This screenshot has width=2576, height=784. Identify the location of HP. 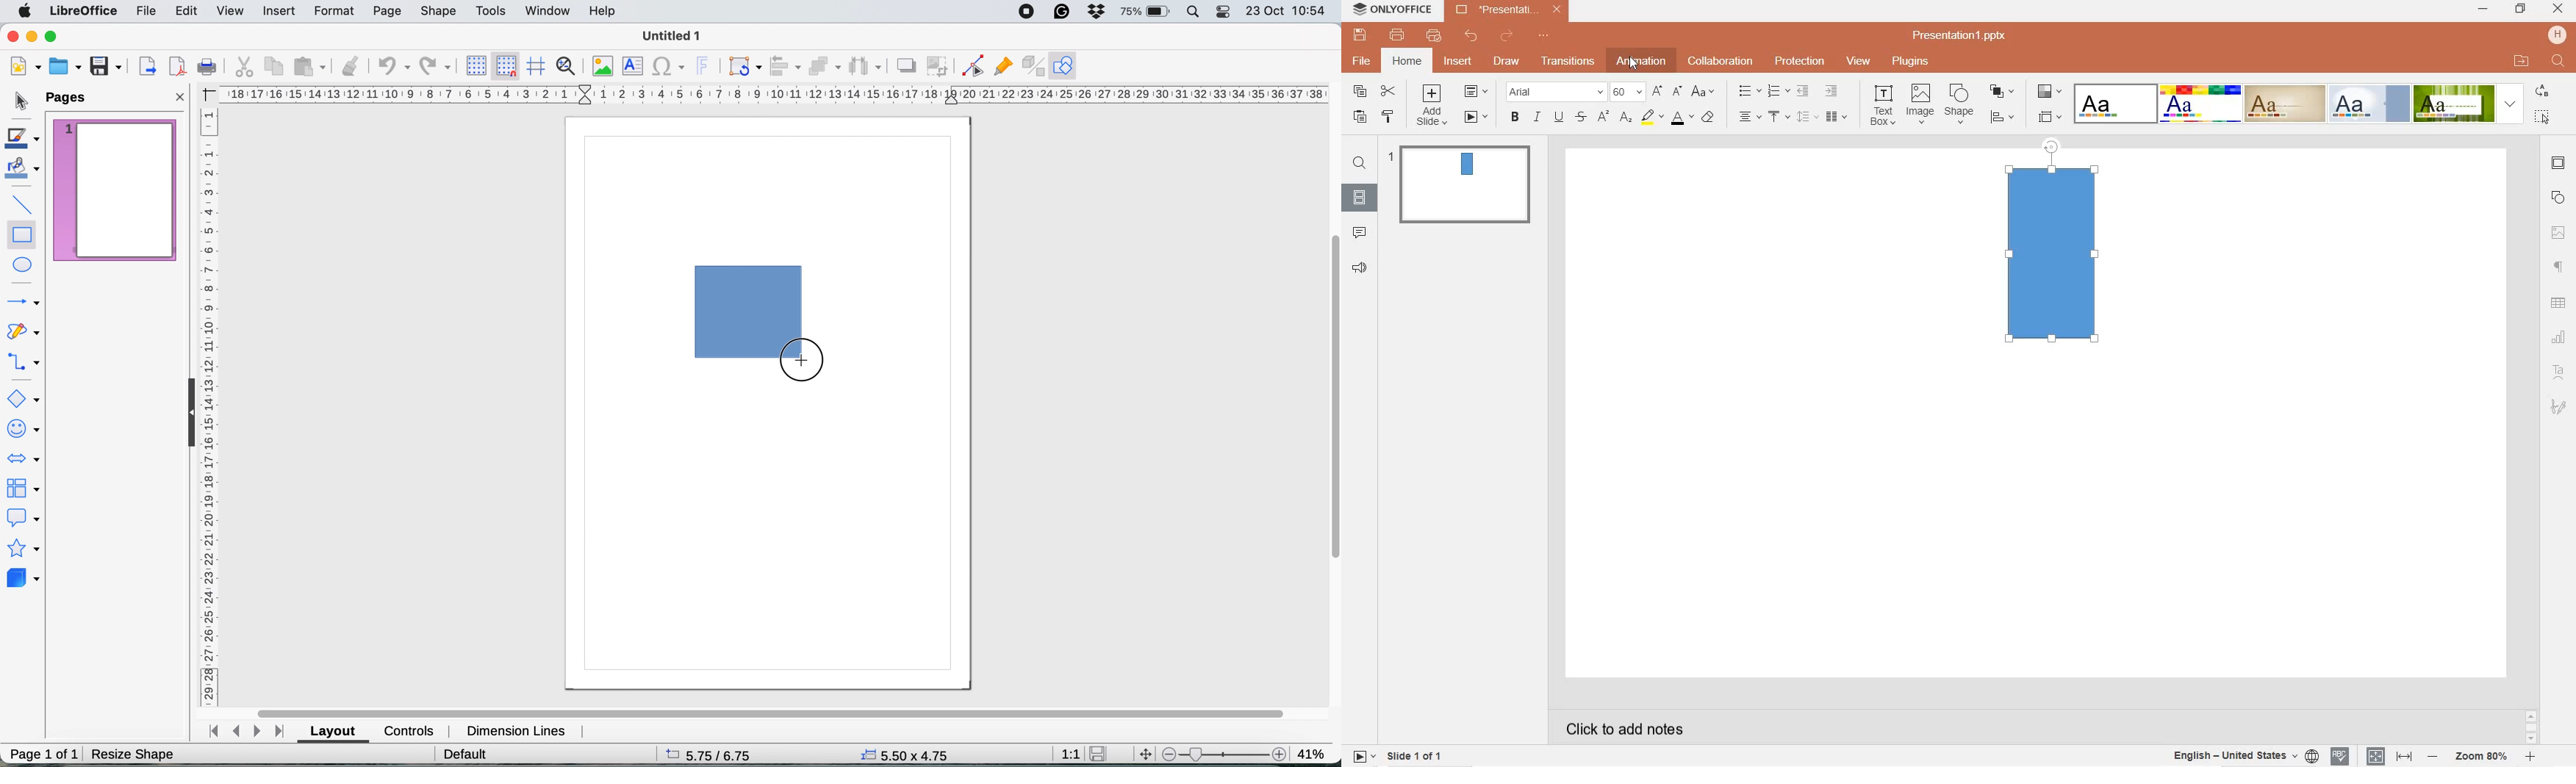
(2557, 35).